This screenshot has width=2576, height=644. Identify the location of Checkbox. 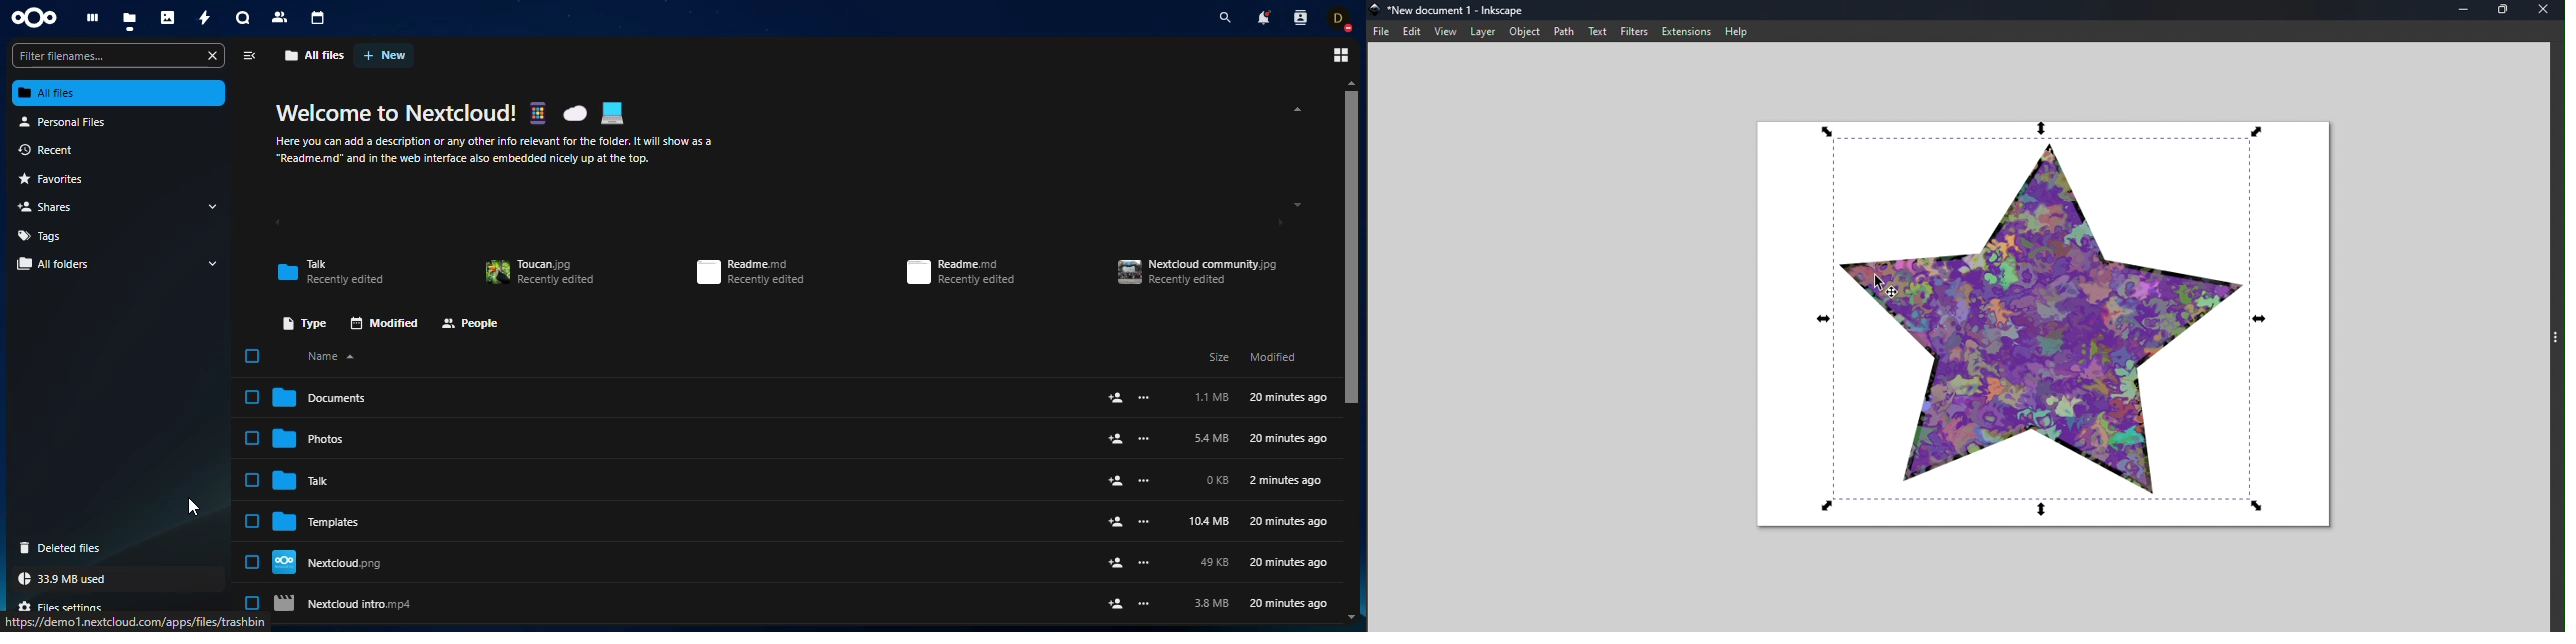
(250, 479).